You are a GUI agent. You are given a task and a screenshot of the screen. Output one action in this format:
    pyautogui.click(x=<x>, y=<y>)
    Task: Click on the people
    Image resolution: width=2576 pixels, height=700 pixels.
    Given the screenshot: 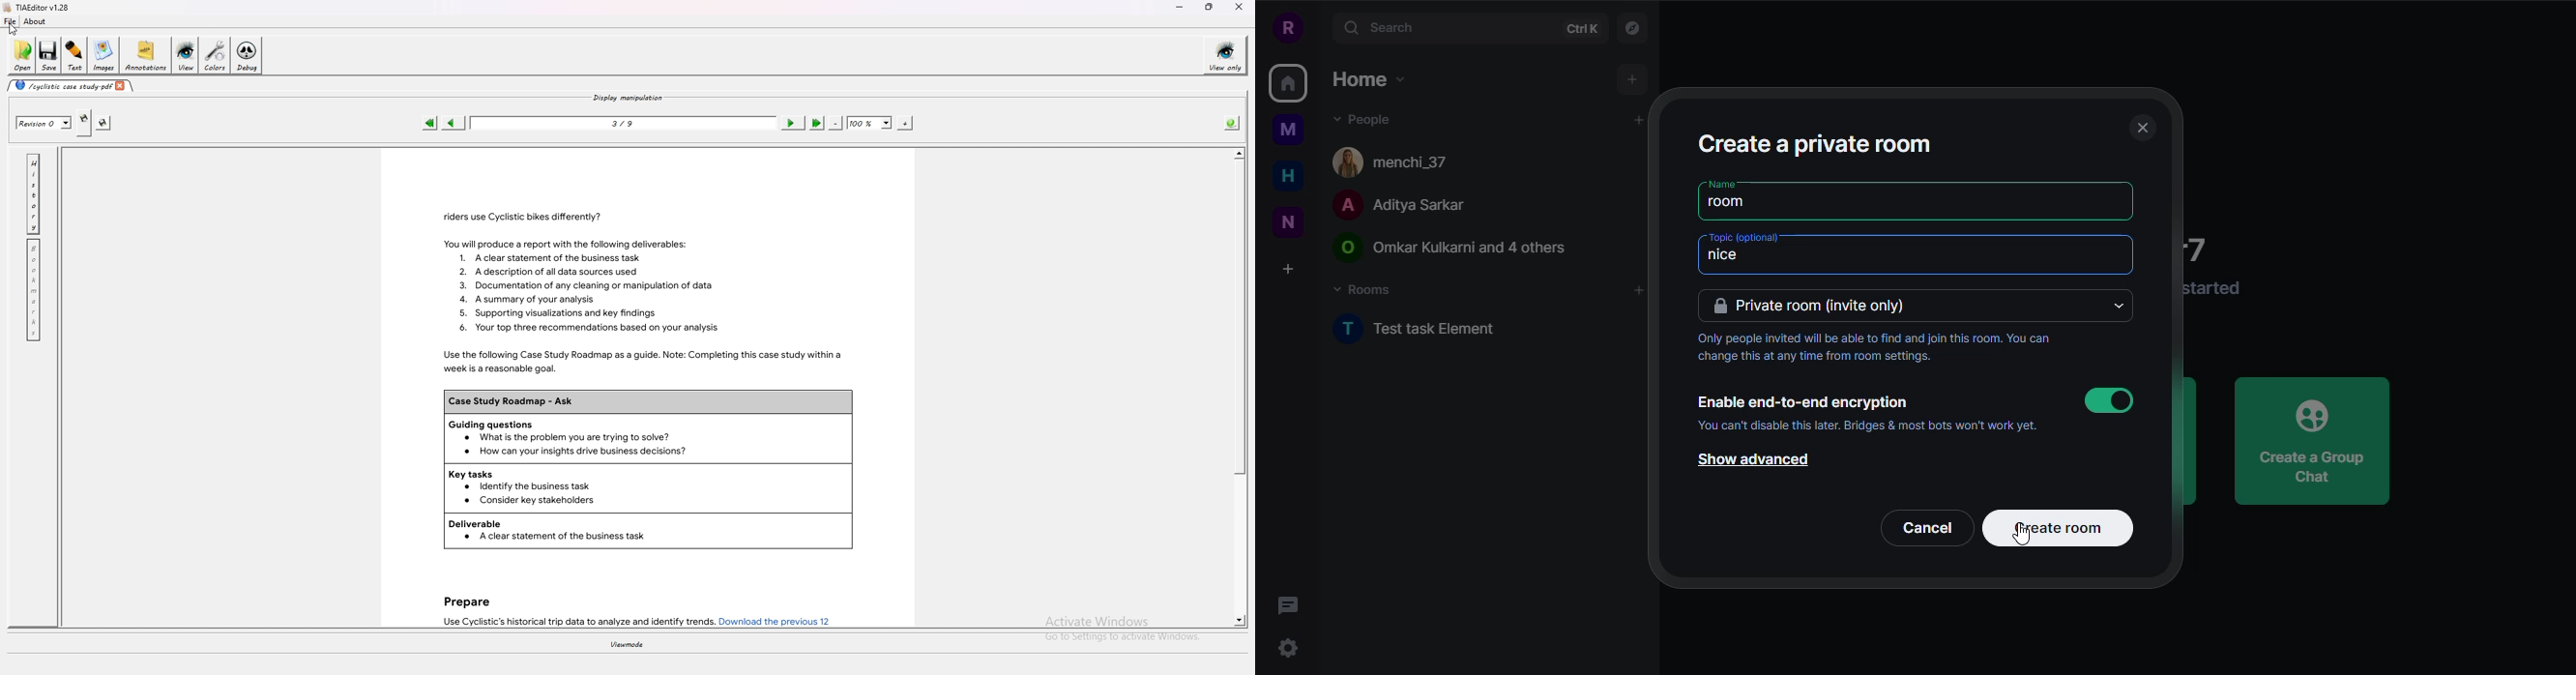 What is the action you would take?
    pyautogui.click(x=1396, y=206)
    